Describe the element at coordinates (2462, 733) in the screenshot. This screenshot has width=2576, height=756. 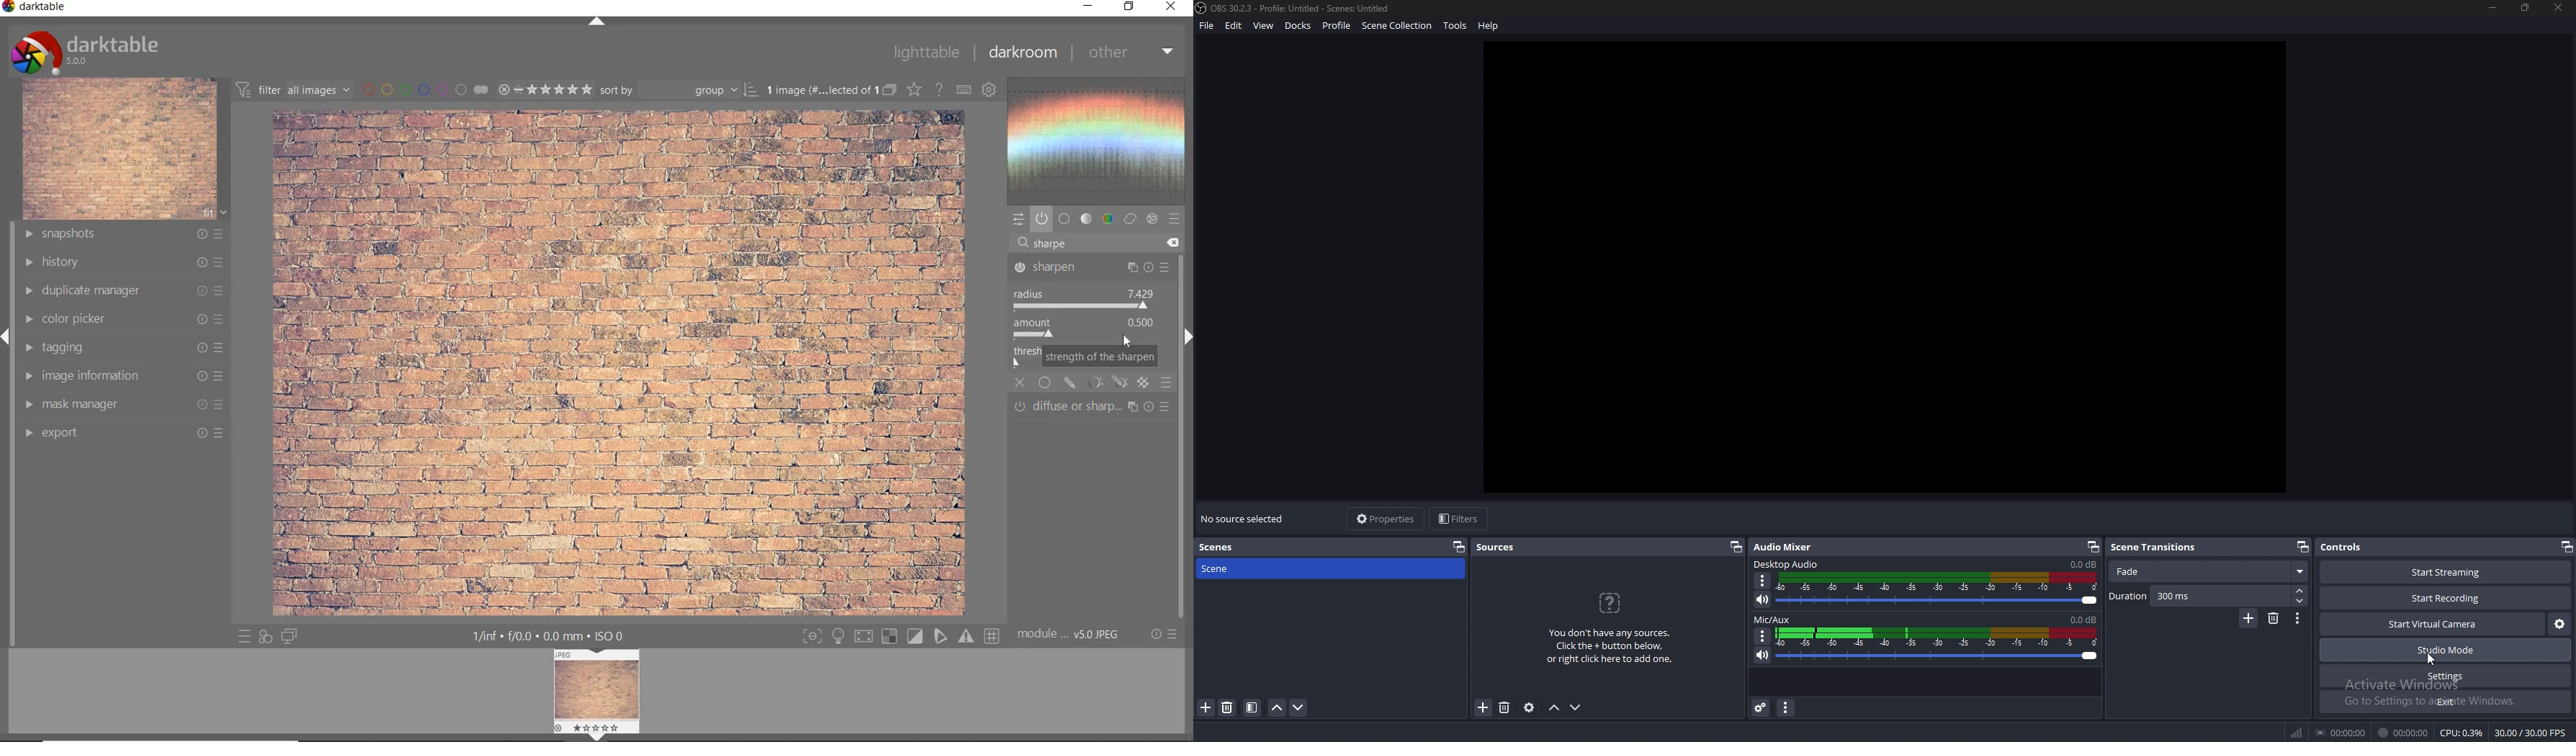
I see `CPU: 0.3%` at that location.